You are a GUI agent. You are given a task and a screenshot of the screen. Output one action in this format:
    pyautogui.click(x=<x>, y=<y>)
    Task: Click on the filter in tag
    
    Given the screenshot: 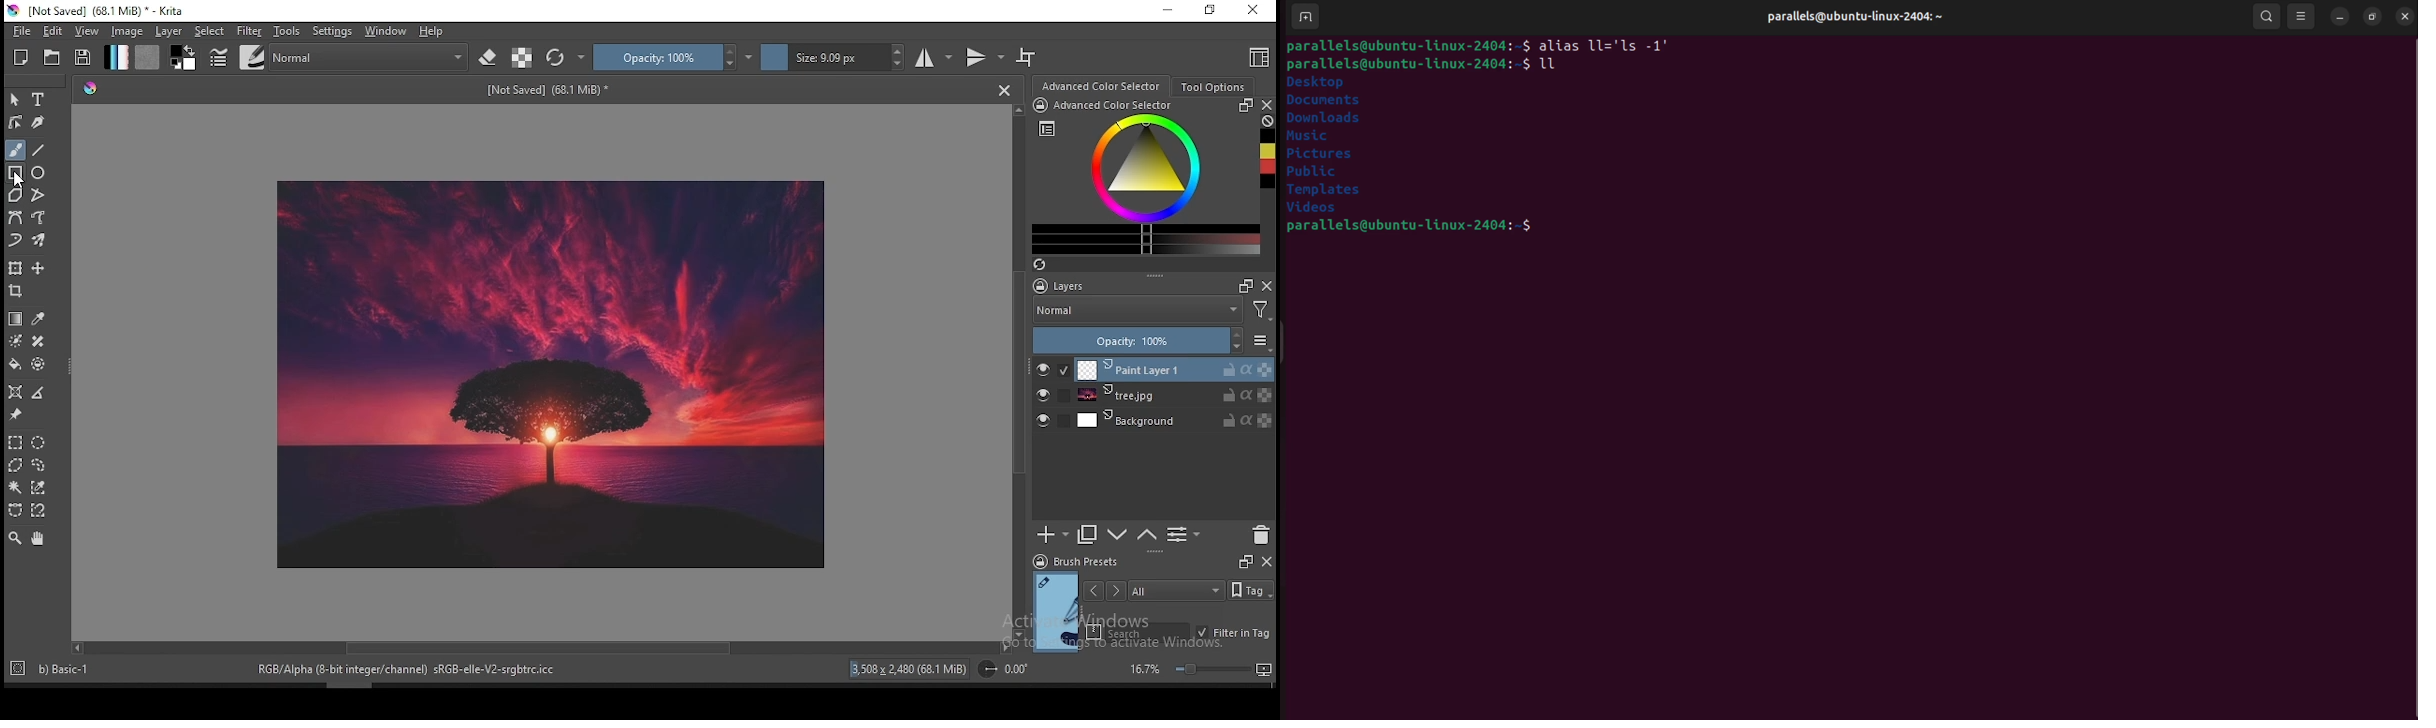 What is the action you would take?
    pyautogui.click(x=1234, y=631)
    